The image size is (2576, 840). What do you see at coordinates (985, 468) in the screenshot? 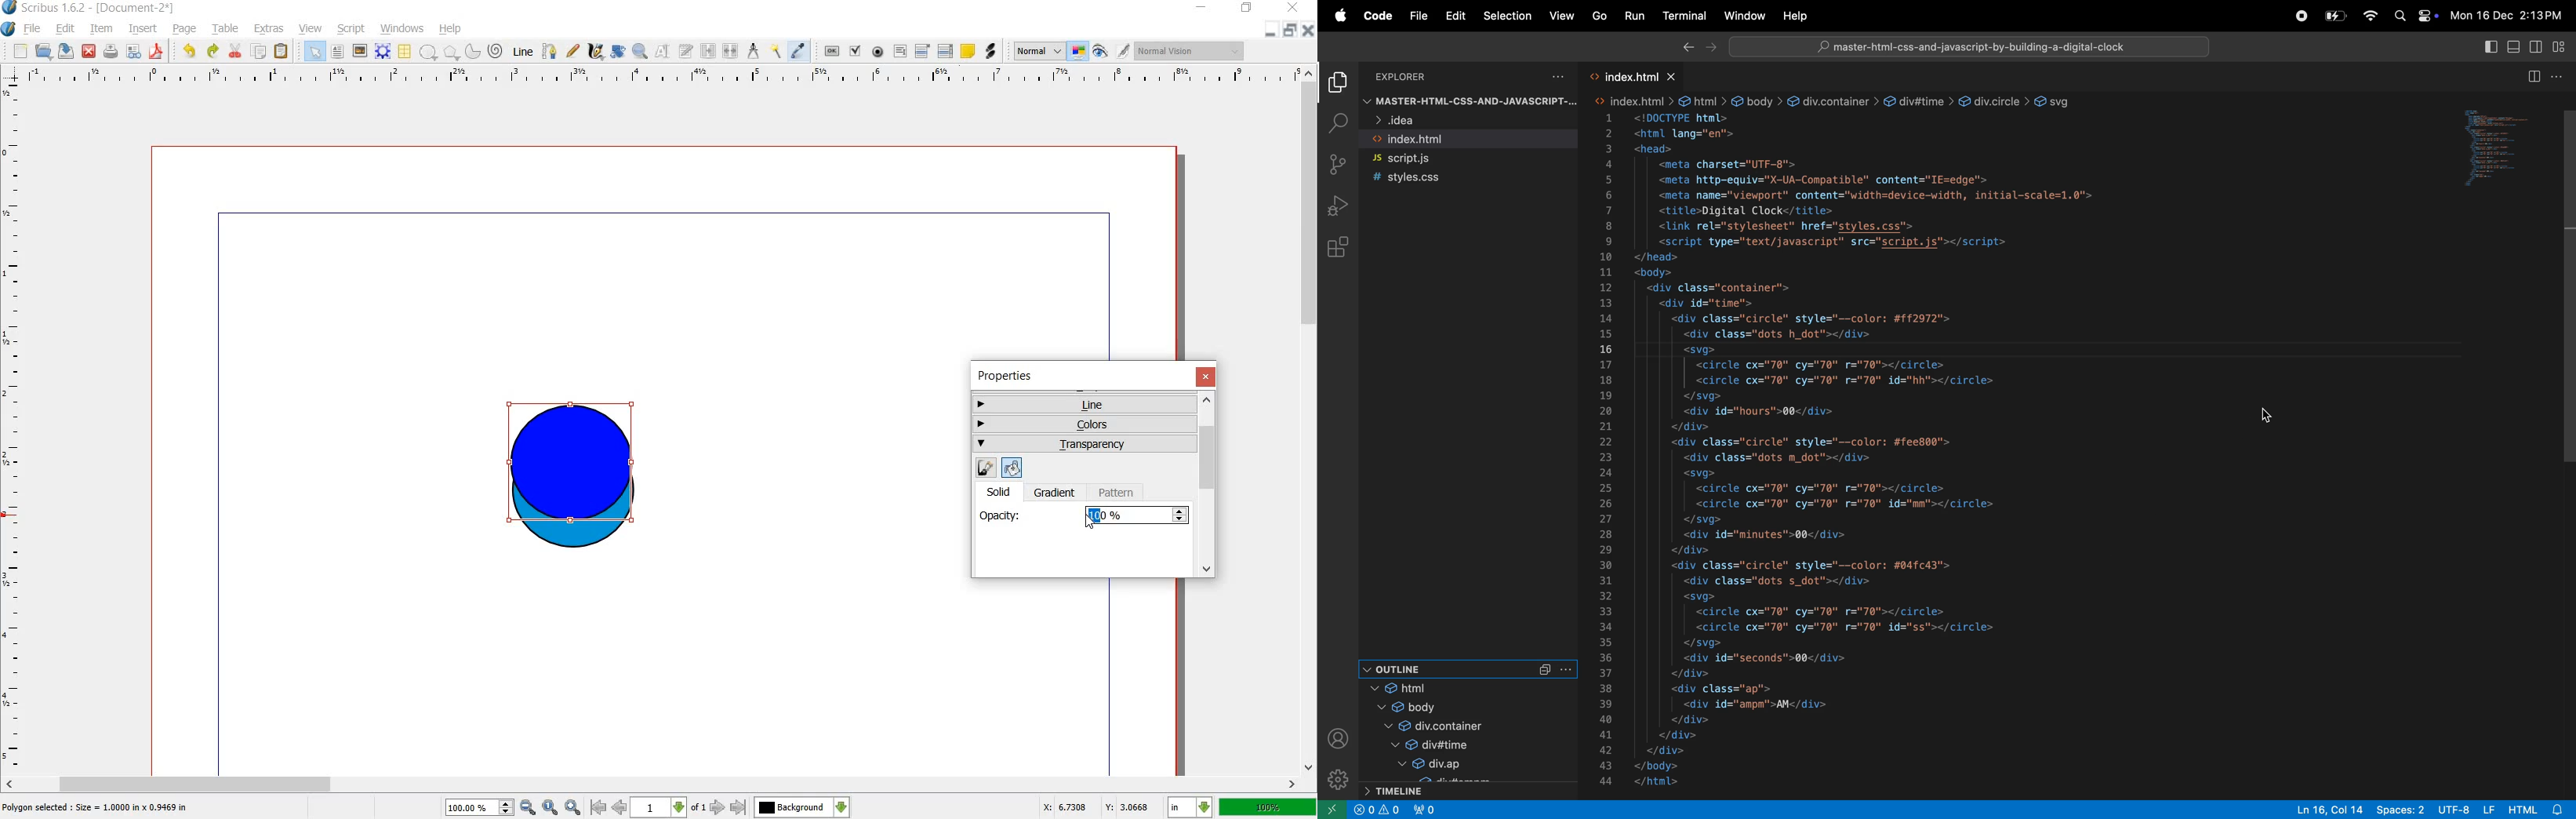
I see `edit line color properties` at bounding box center [985, 468].